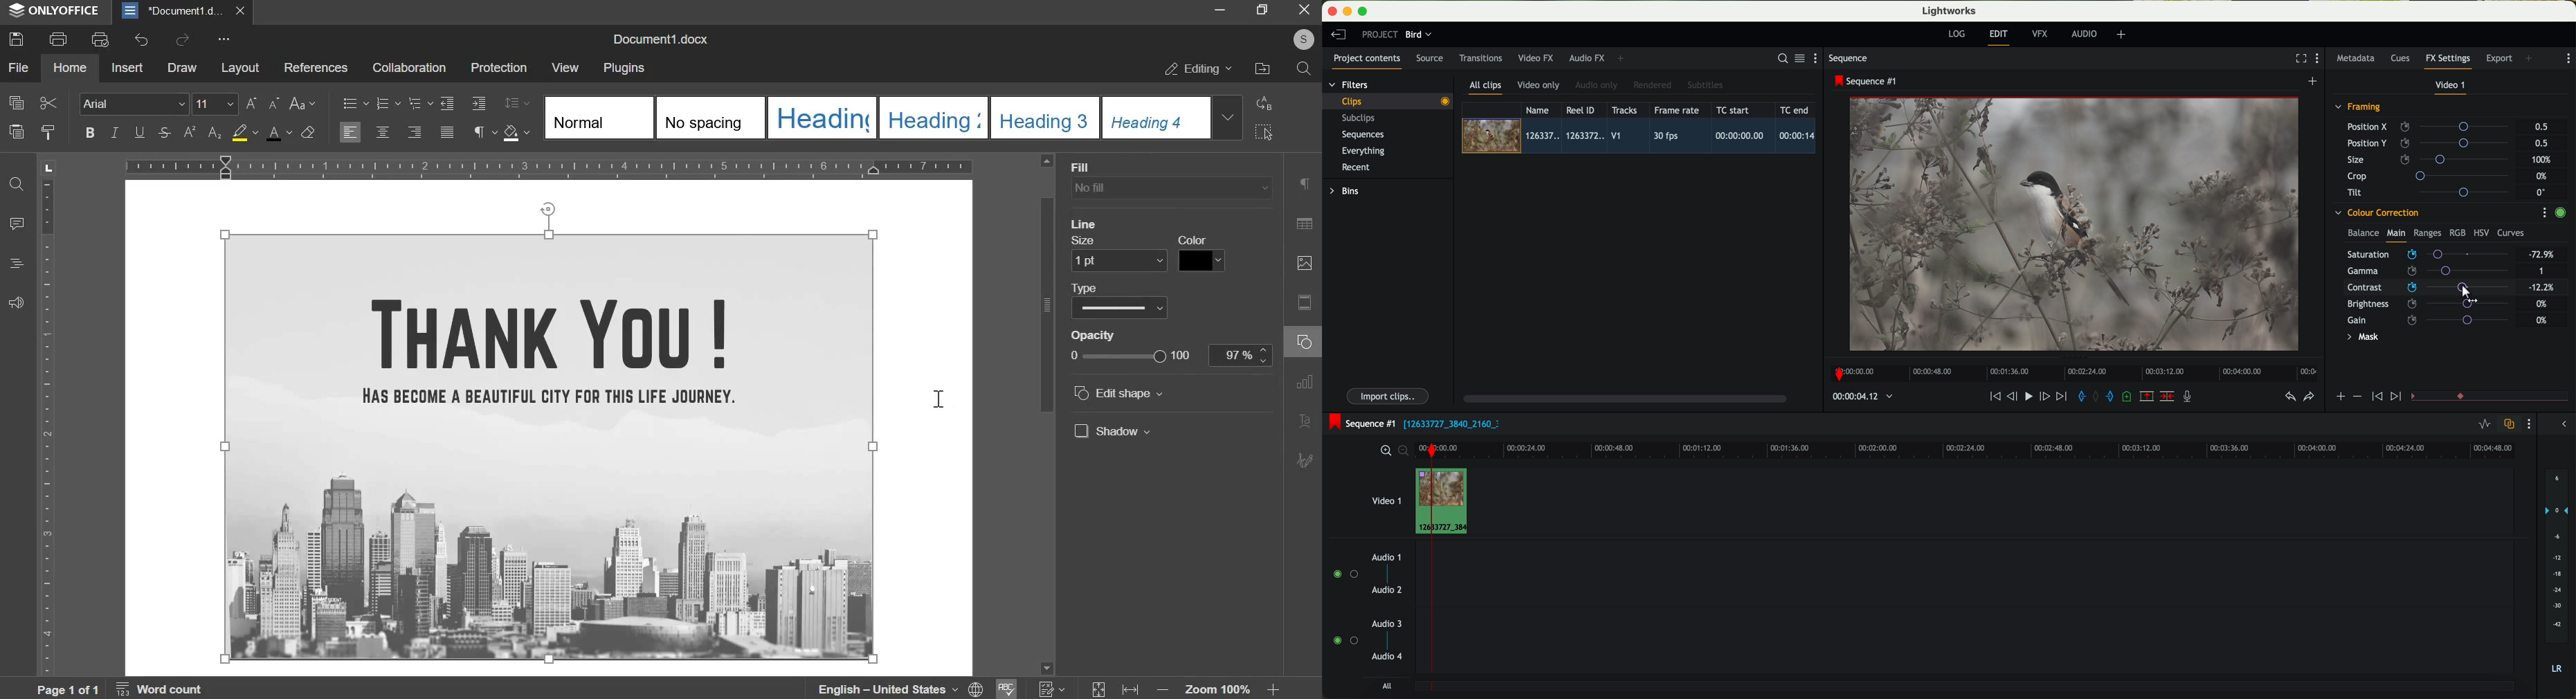 The height and width of the screenshot is (700, 2576). Describe the element at coordinates (1302, 40) in the screenshot. I see `S` at that location.